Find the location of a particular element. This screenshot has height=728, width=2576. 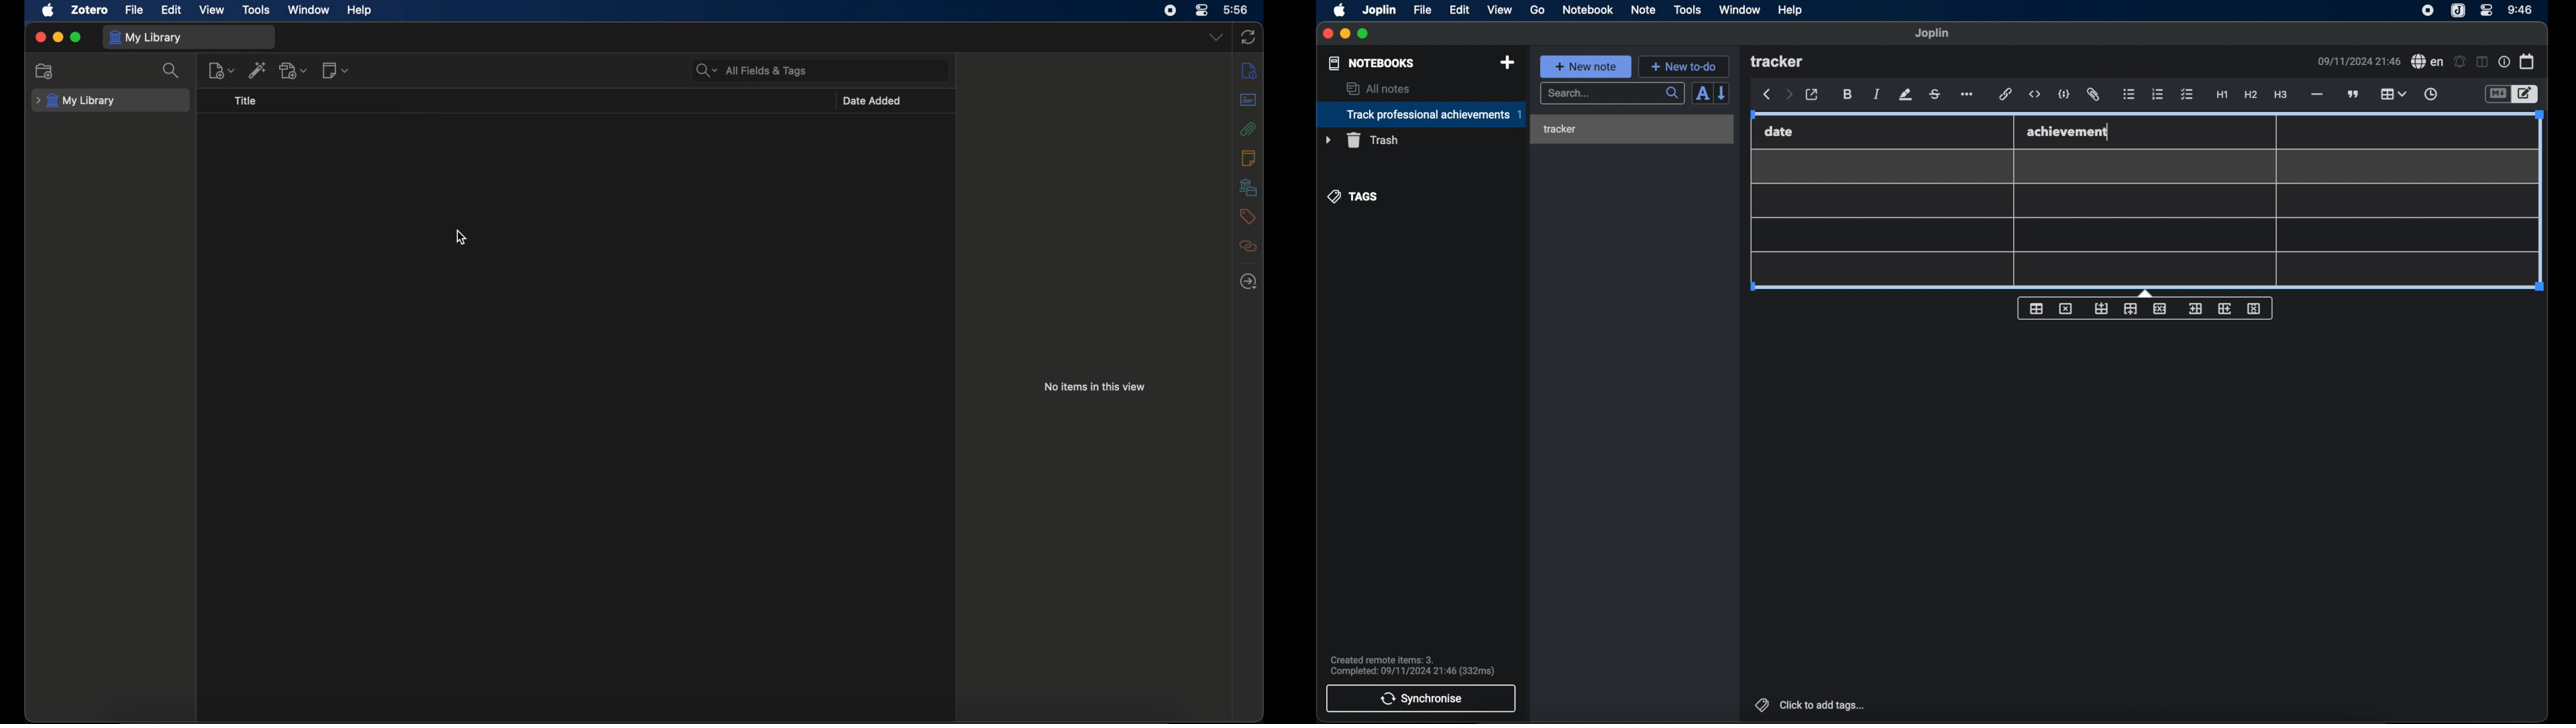

new note is located at coordinates (1585, 66).